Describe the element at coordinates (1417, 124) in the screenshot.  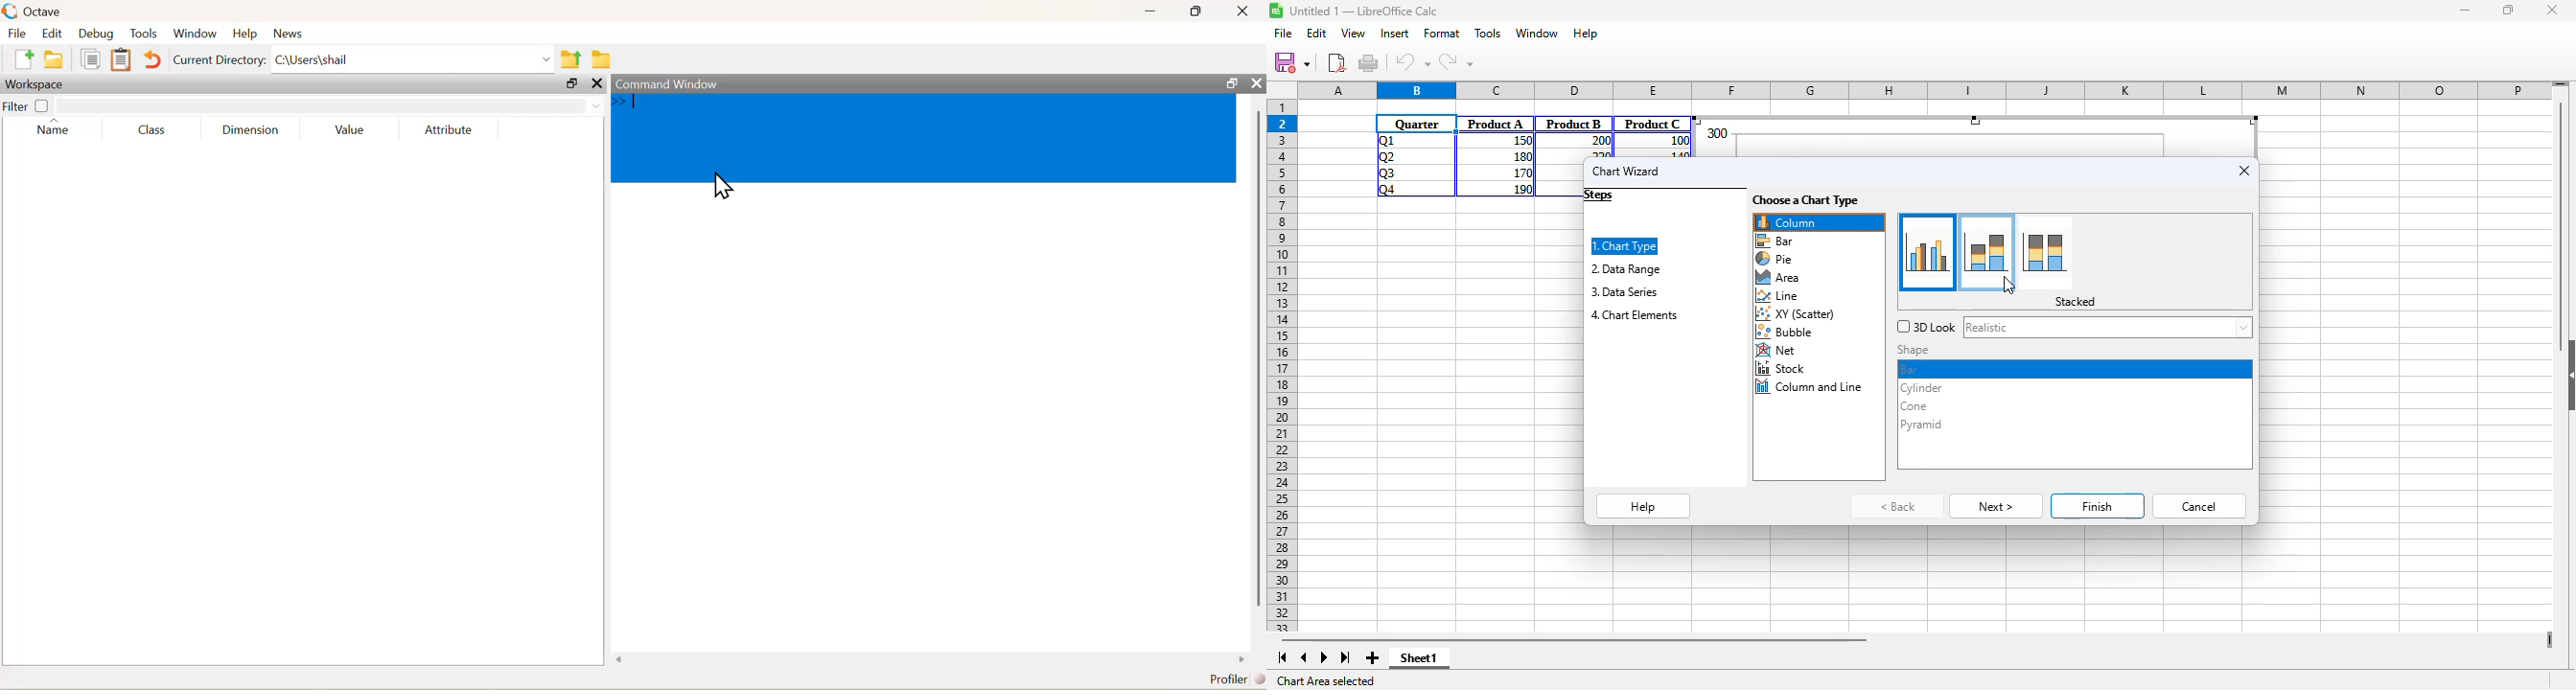
I see `Quarter/Cell selected` at that location.